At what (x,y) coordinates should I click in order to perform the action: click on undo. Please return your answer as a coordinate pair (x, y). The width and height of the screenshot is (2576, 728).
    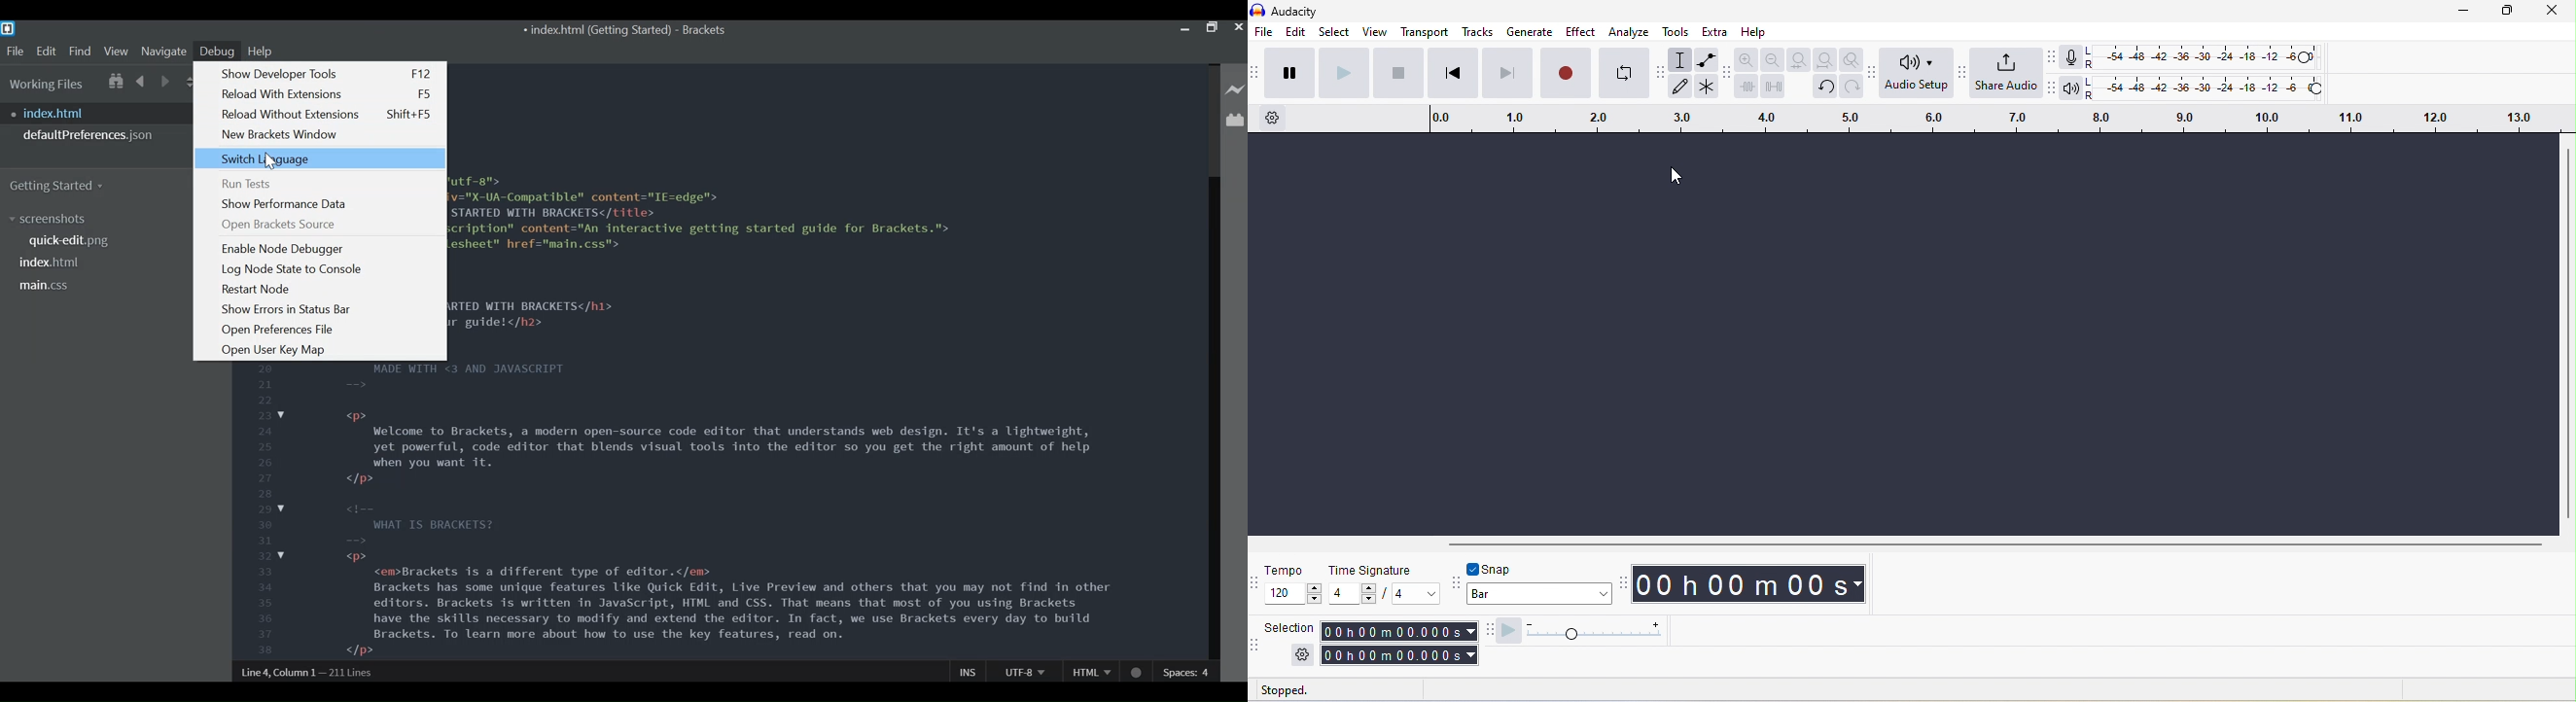
    Looking at the image, I should click on (1826, 88).